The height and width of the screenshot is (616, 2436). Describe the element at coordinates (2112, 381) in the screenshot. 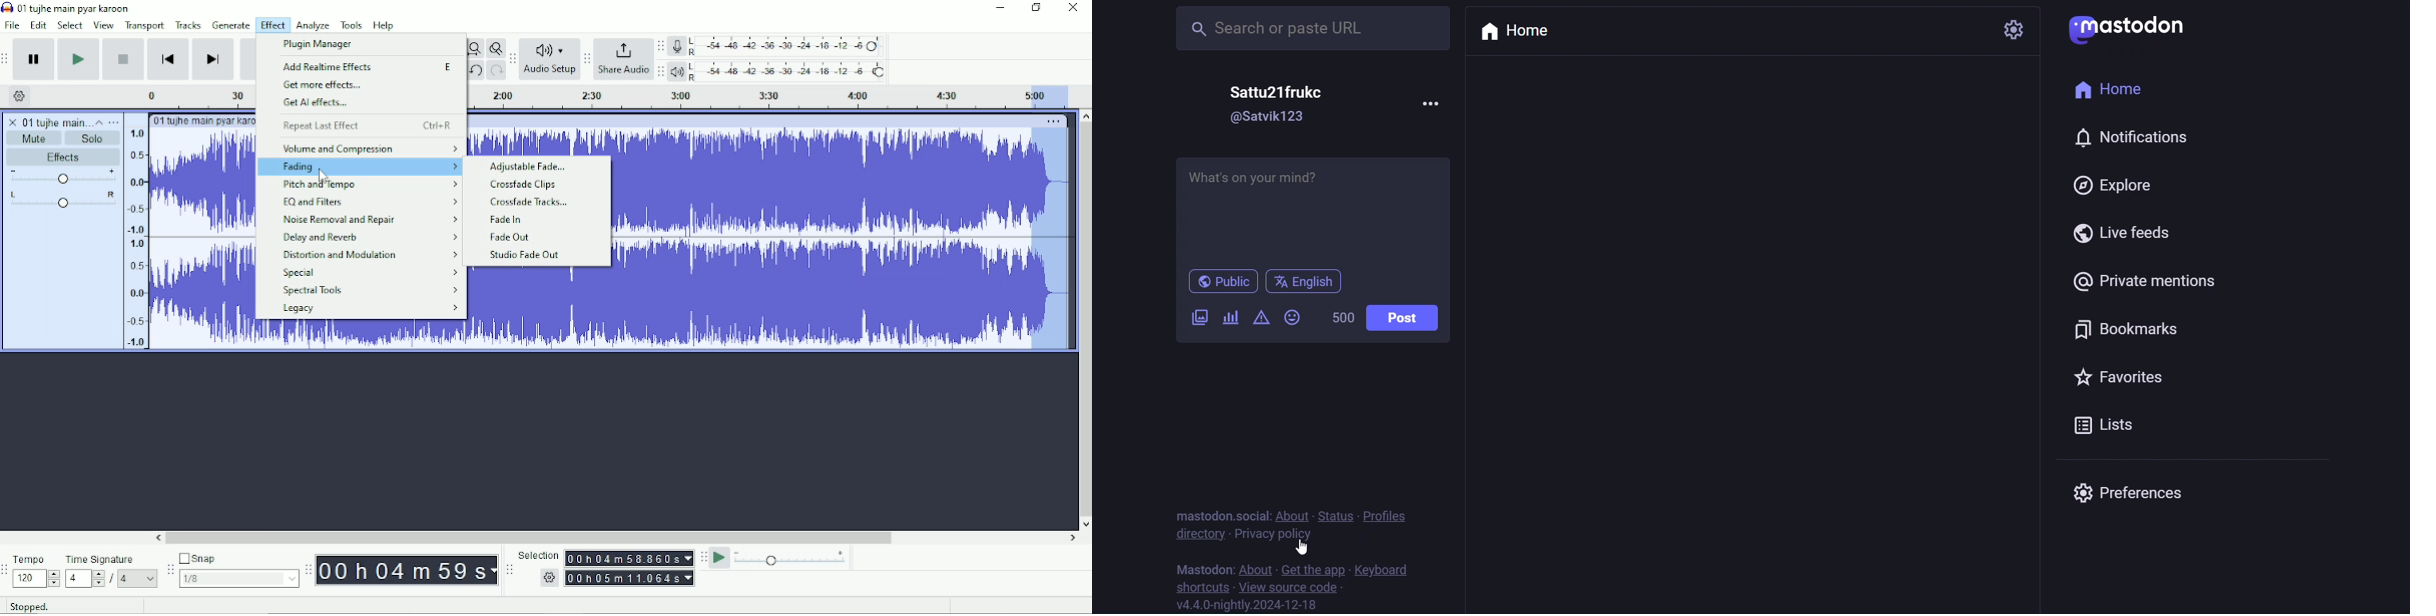

I see `favorites` at that location.